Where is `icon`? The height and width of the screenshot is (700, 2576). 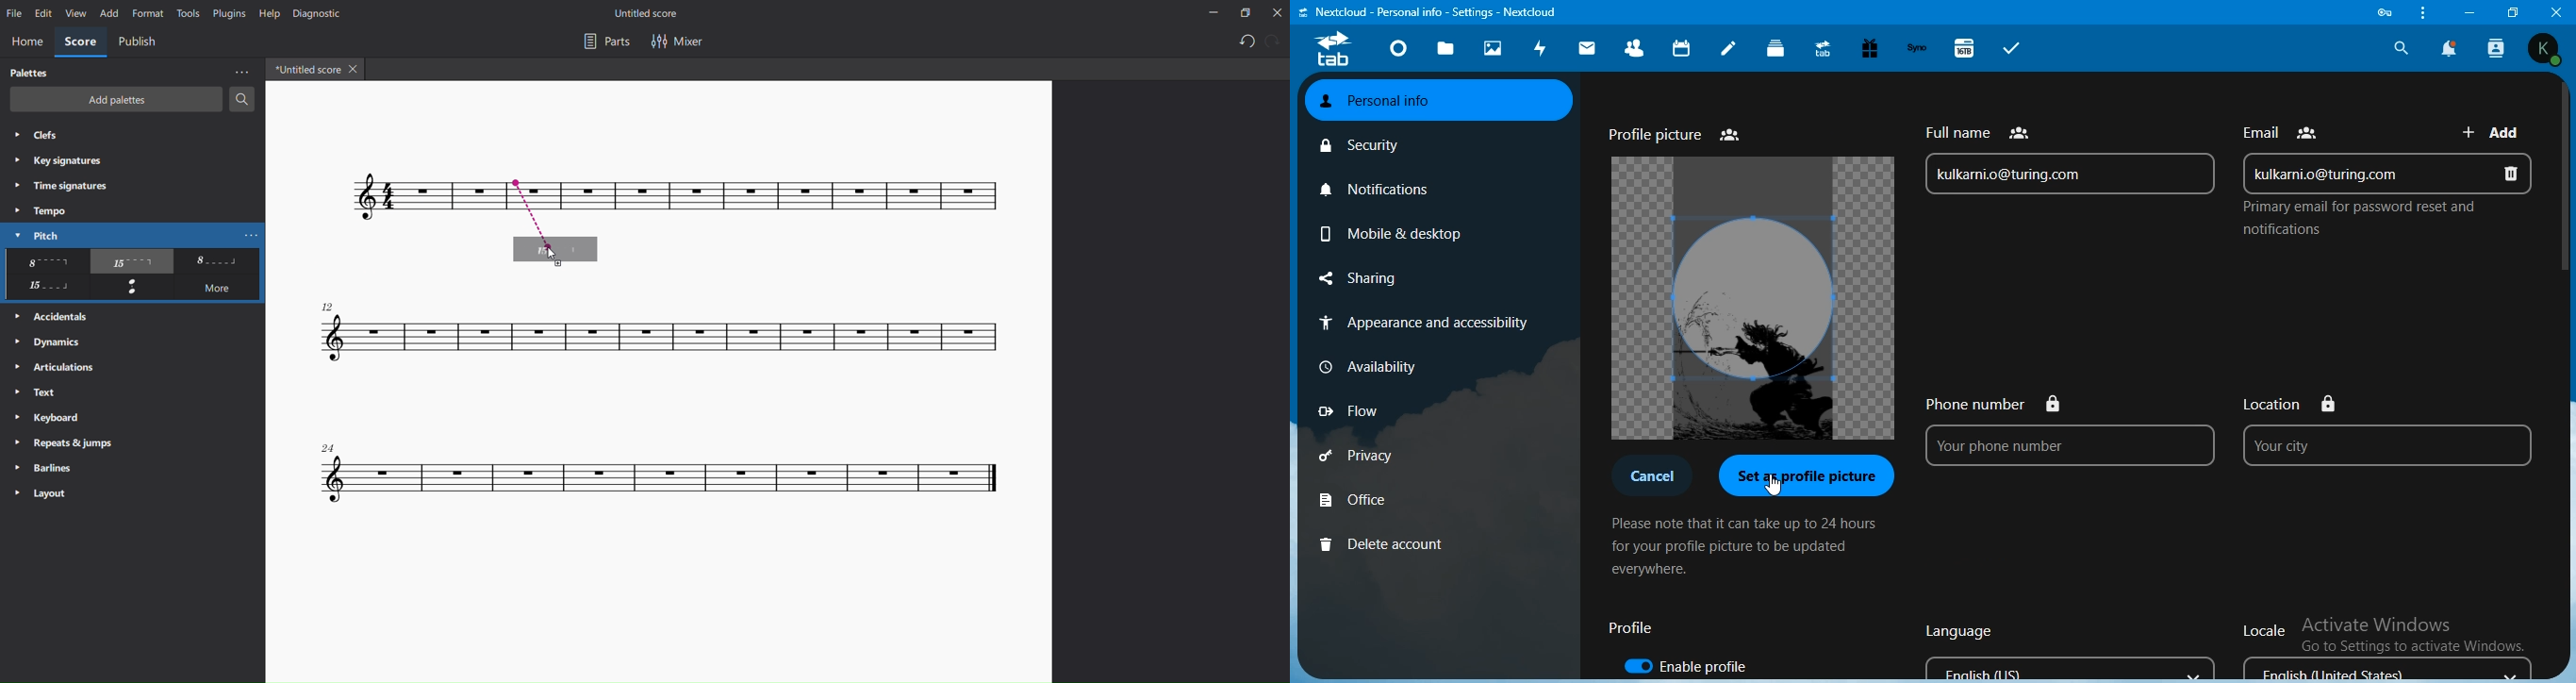
icon is located at coordinates (1331, 51).